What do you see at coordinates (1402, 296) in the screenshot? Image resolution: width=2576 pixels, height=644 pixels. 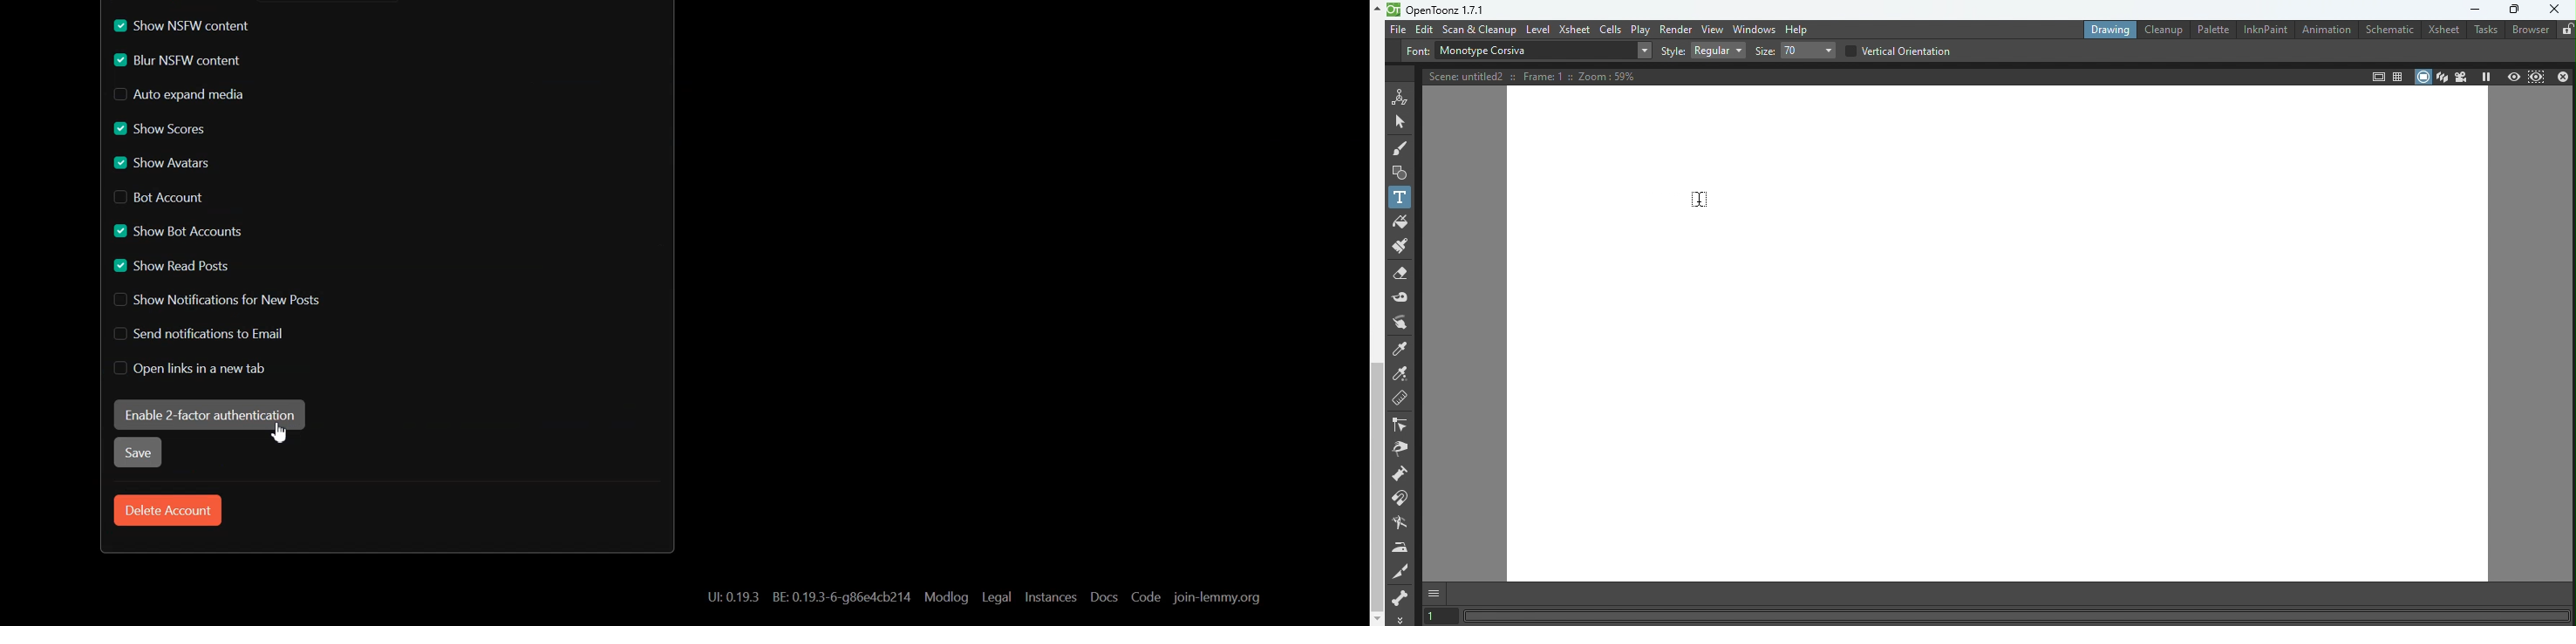 I see `Tape tool` at bounding box center [1402, 296].